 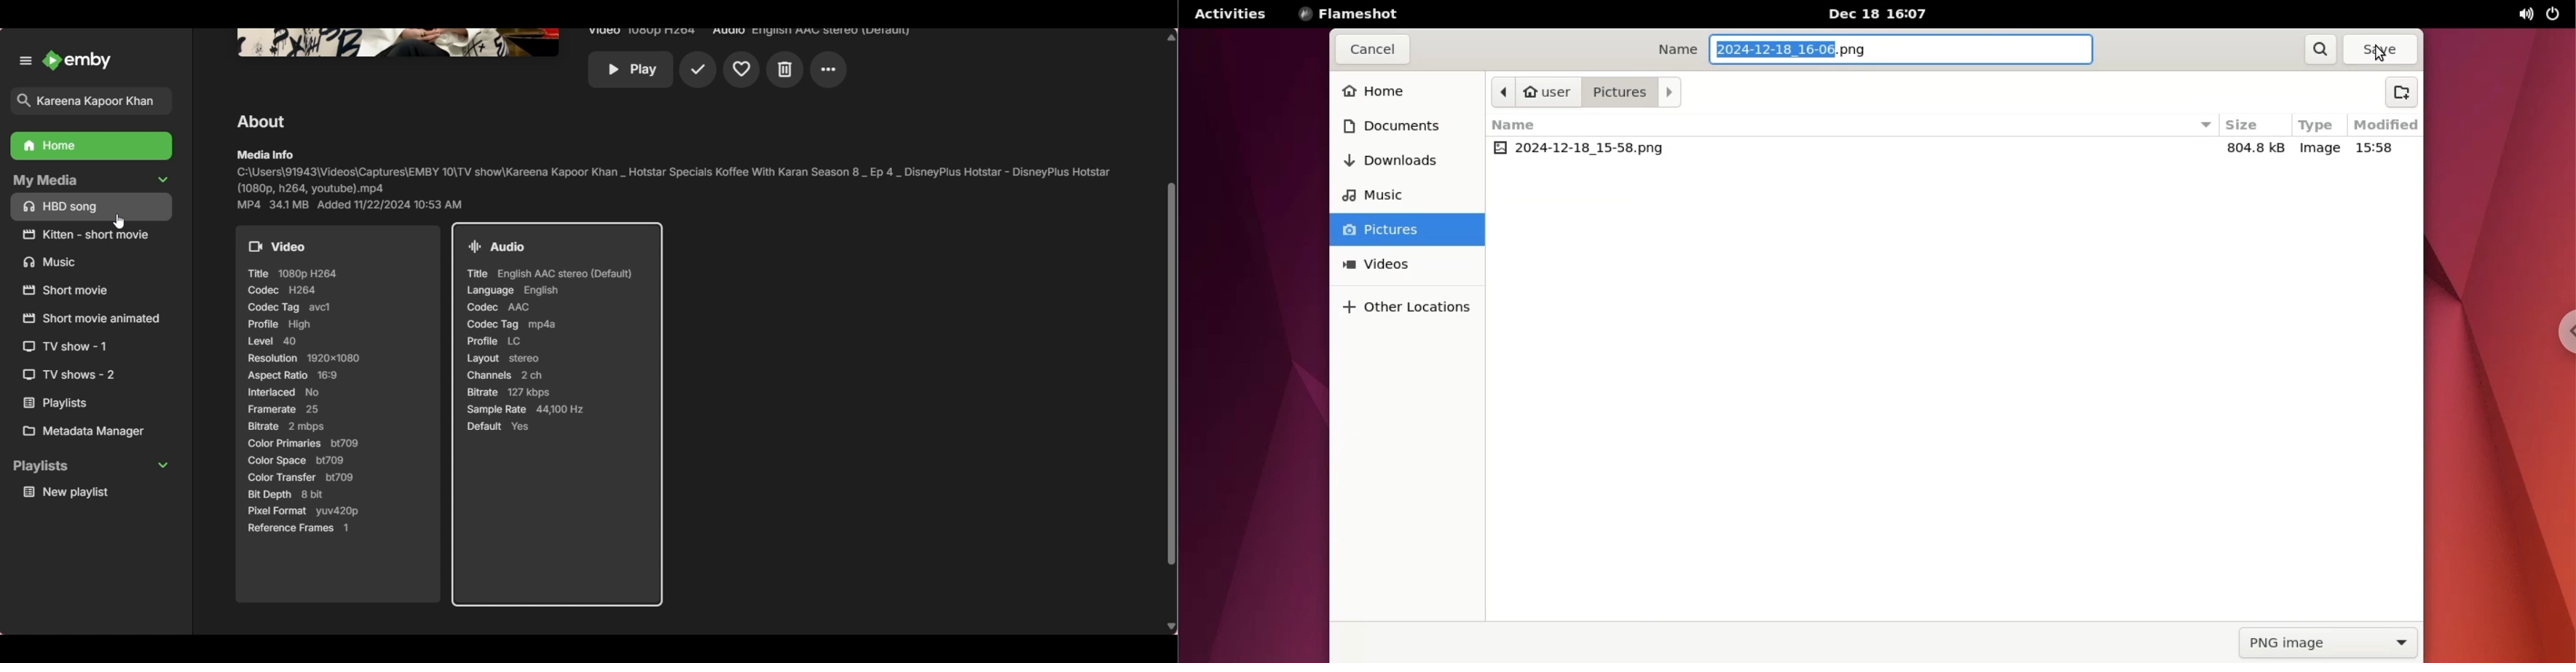 What do you see at coordinates (82, 263) in the screenshot?
I see `` at bounding box center [82, 263].